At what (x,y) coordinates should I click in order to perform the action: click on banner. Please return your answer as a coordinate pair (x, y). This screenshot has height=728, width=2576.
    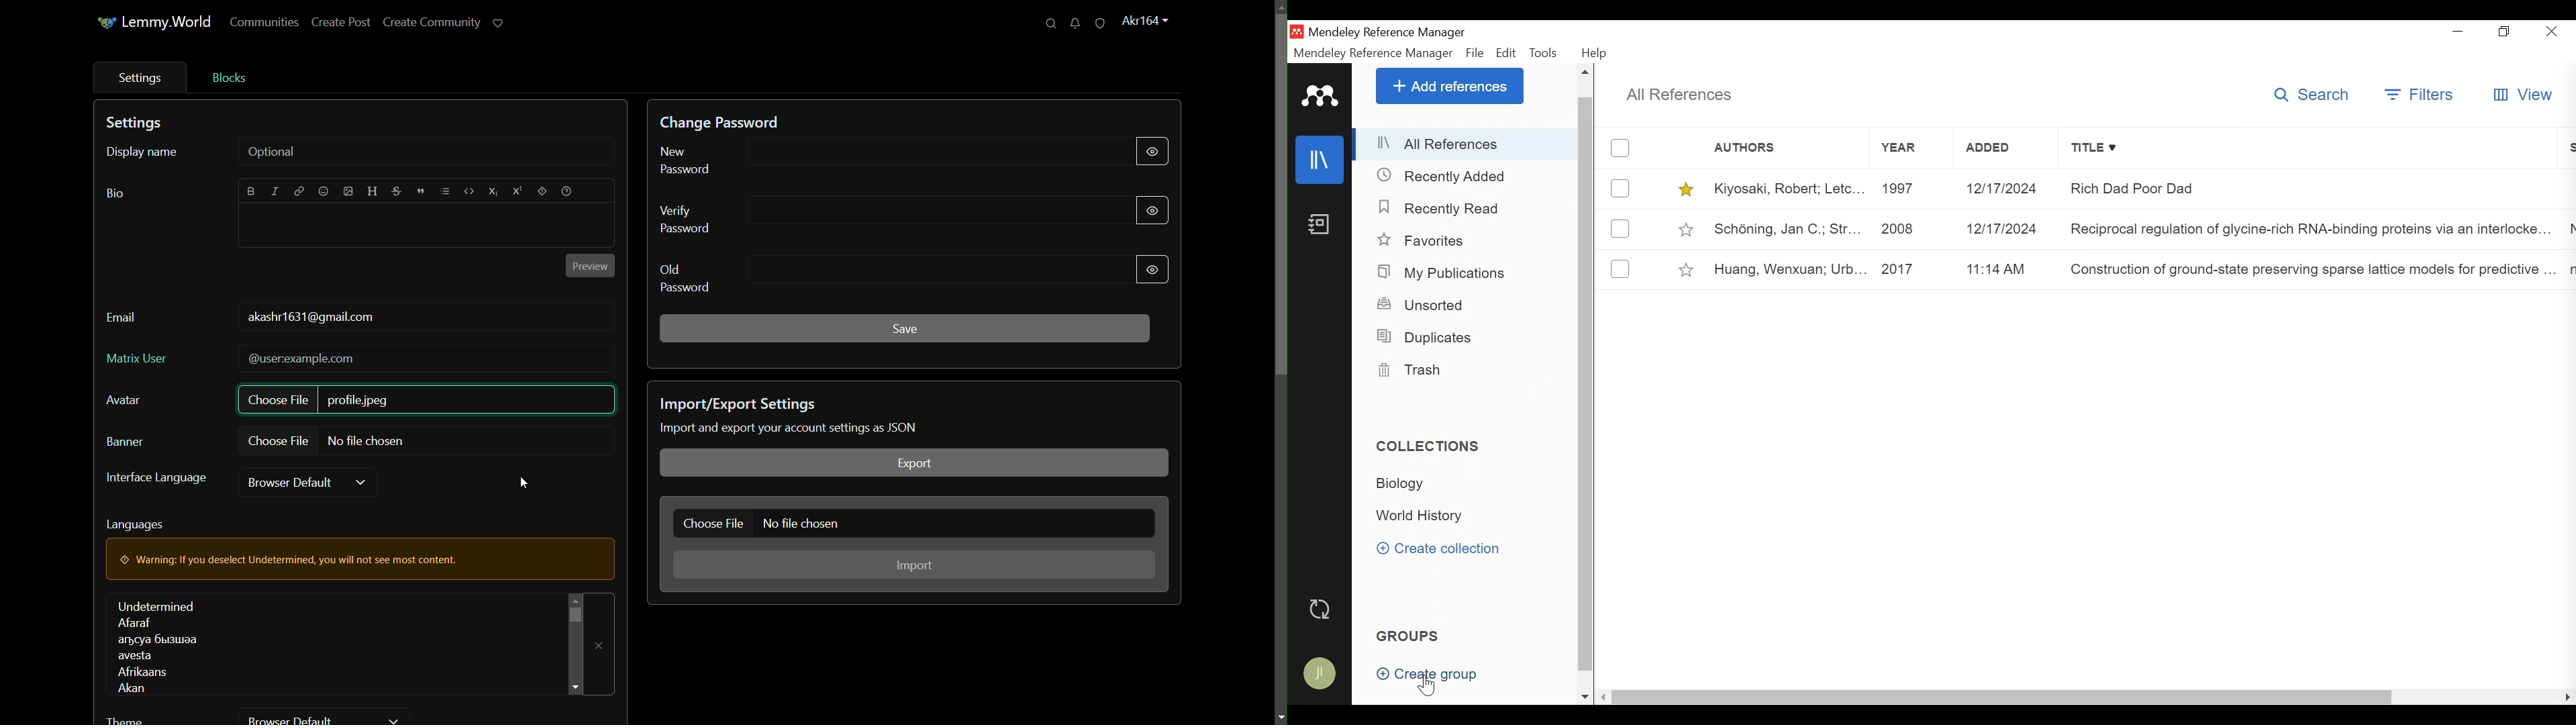
    Looking at the image, I should click on (126, 443).